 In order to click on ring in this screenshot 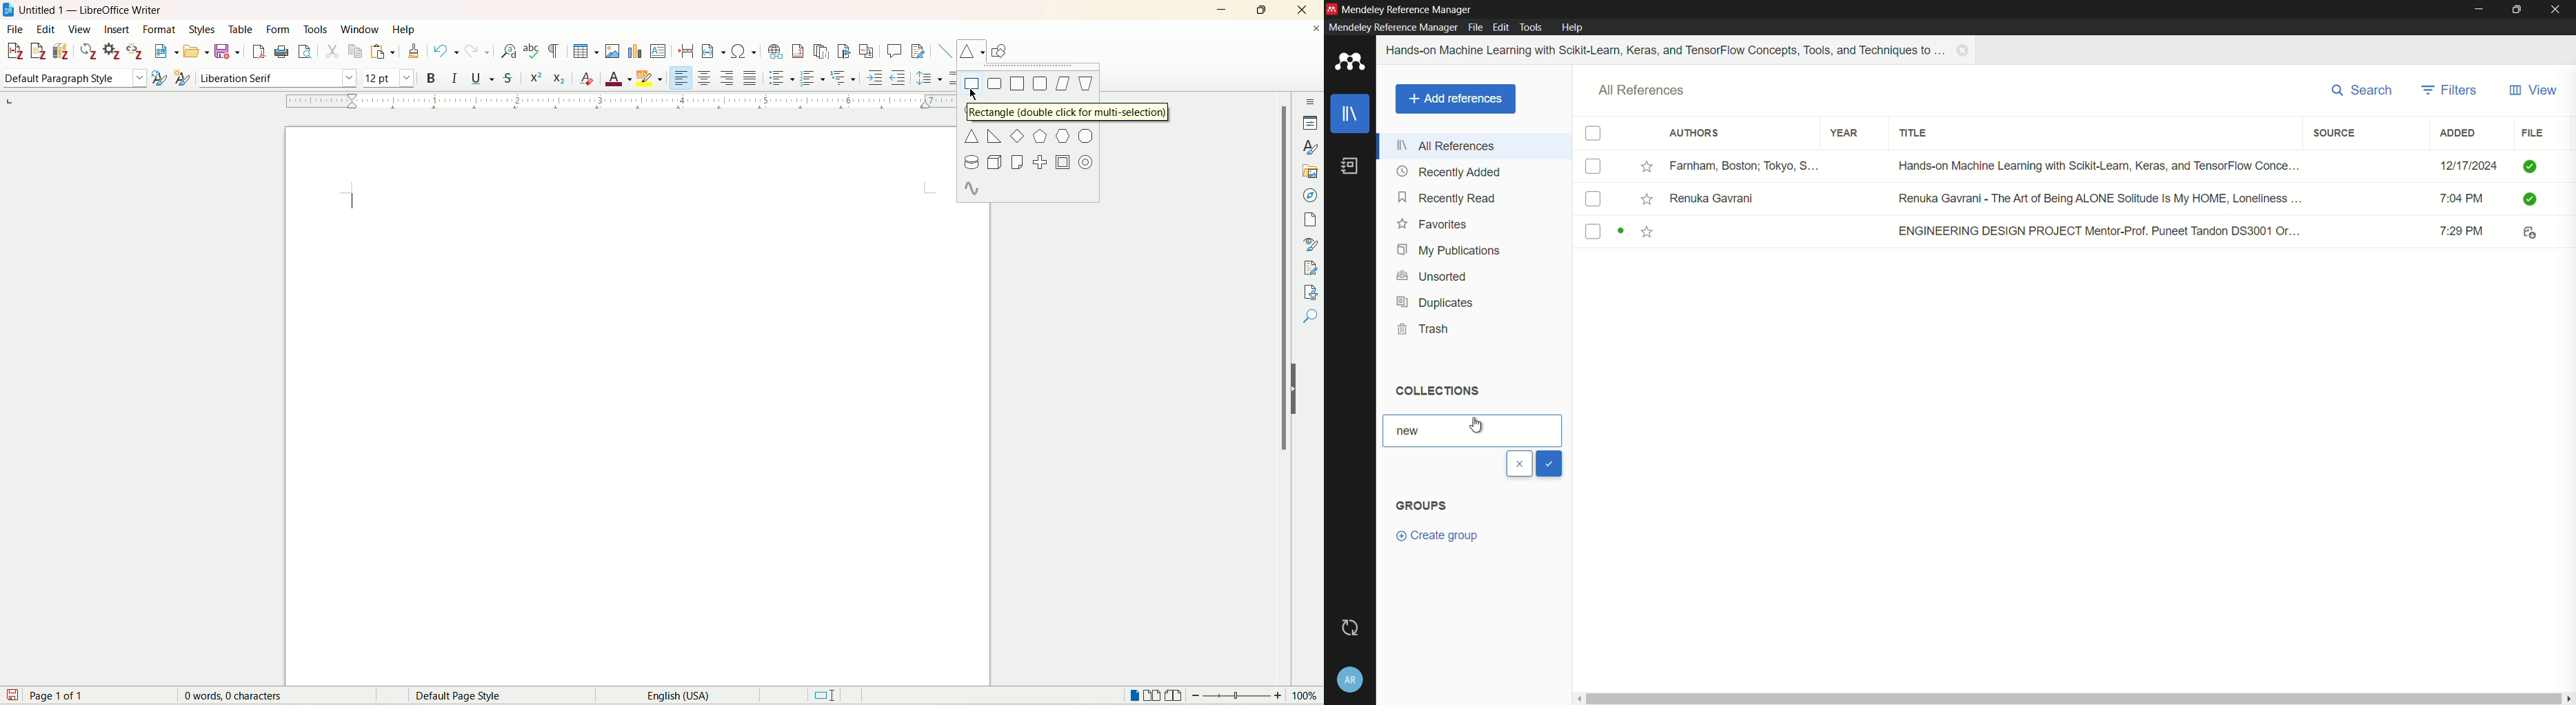, I will do `click(1087, 165)`.